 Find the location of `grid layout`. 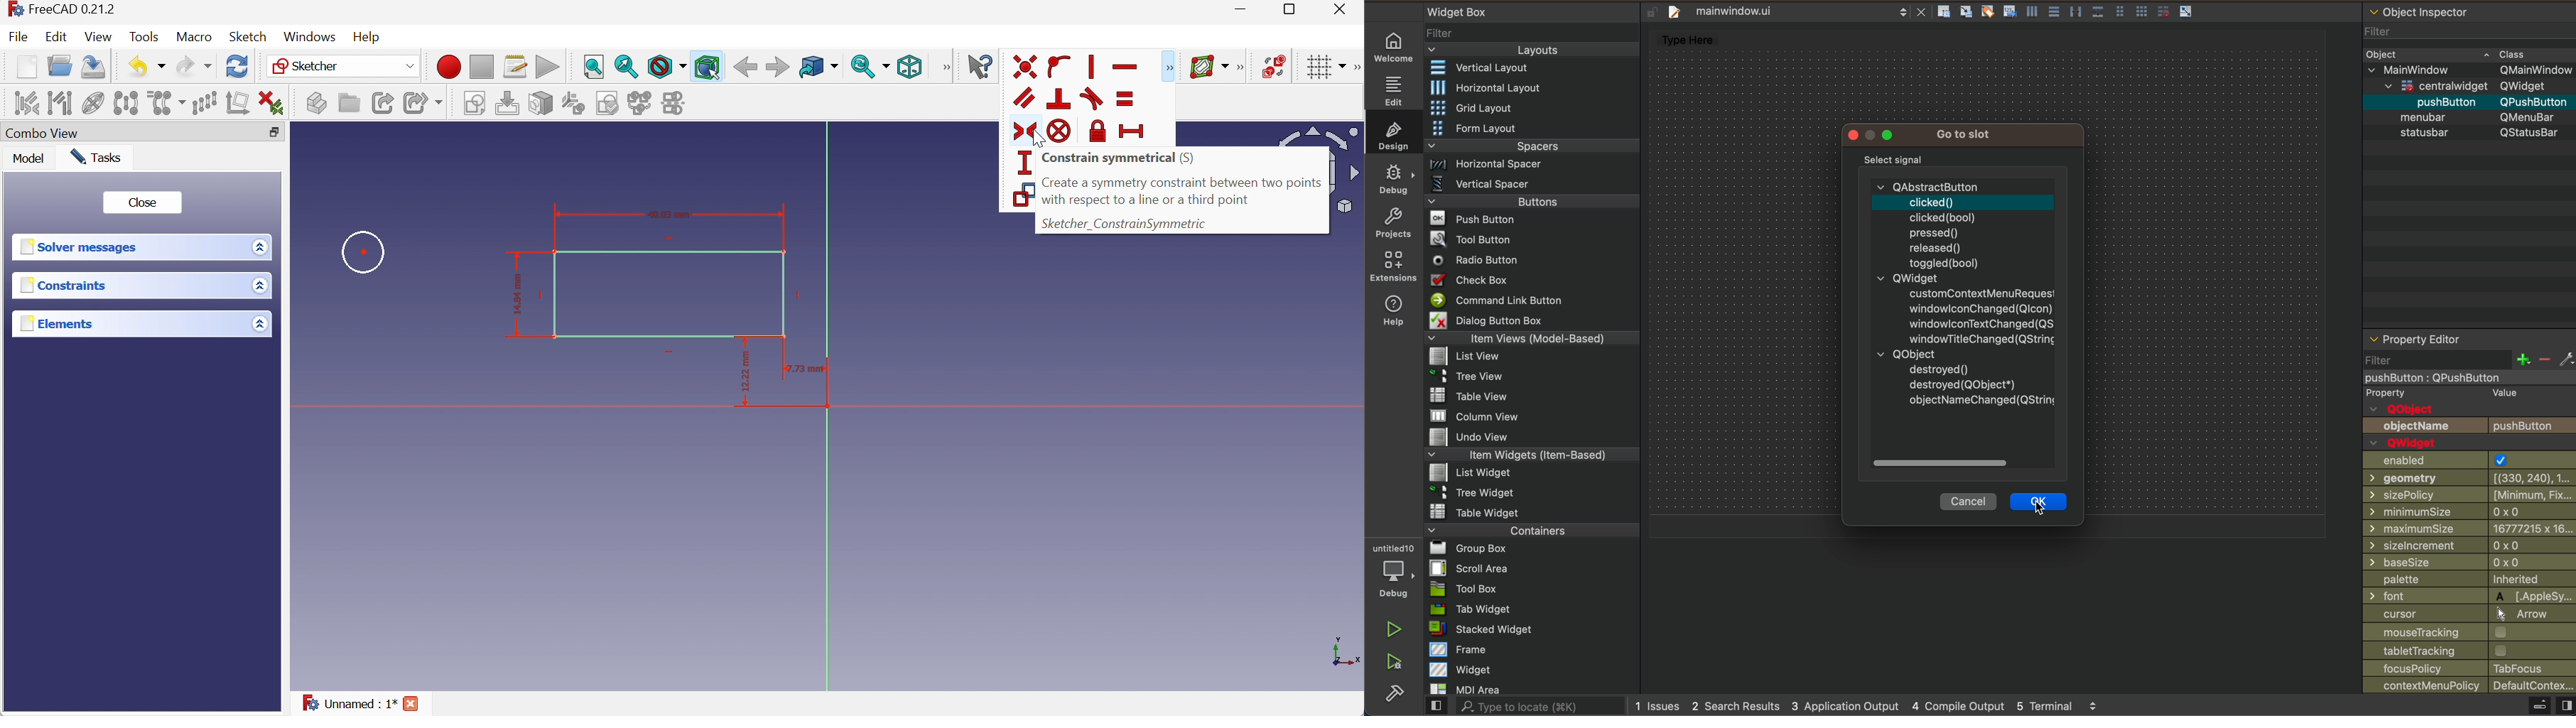

grid layout is located at coordinates (1534, 107).